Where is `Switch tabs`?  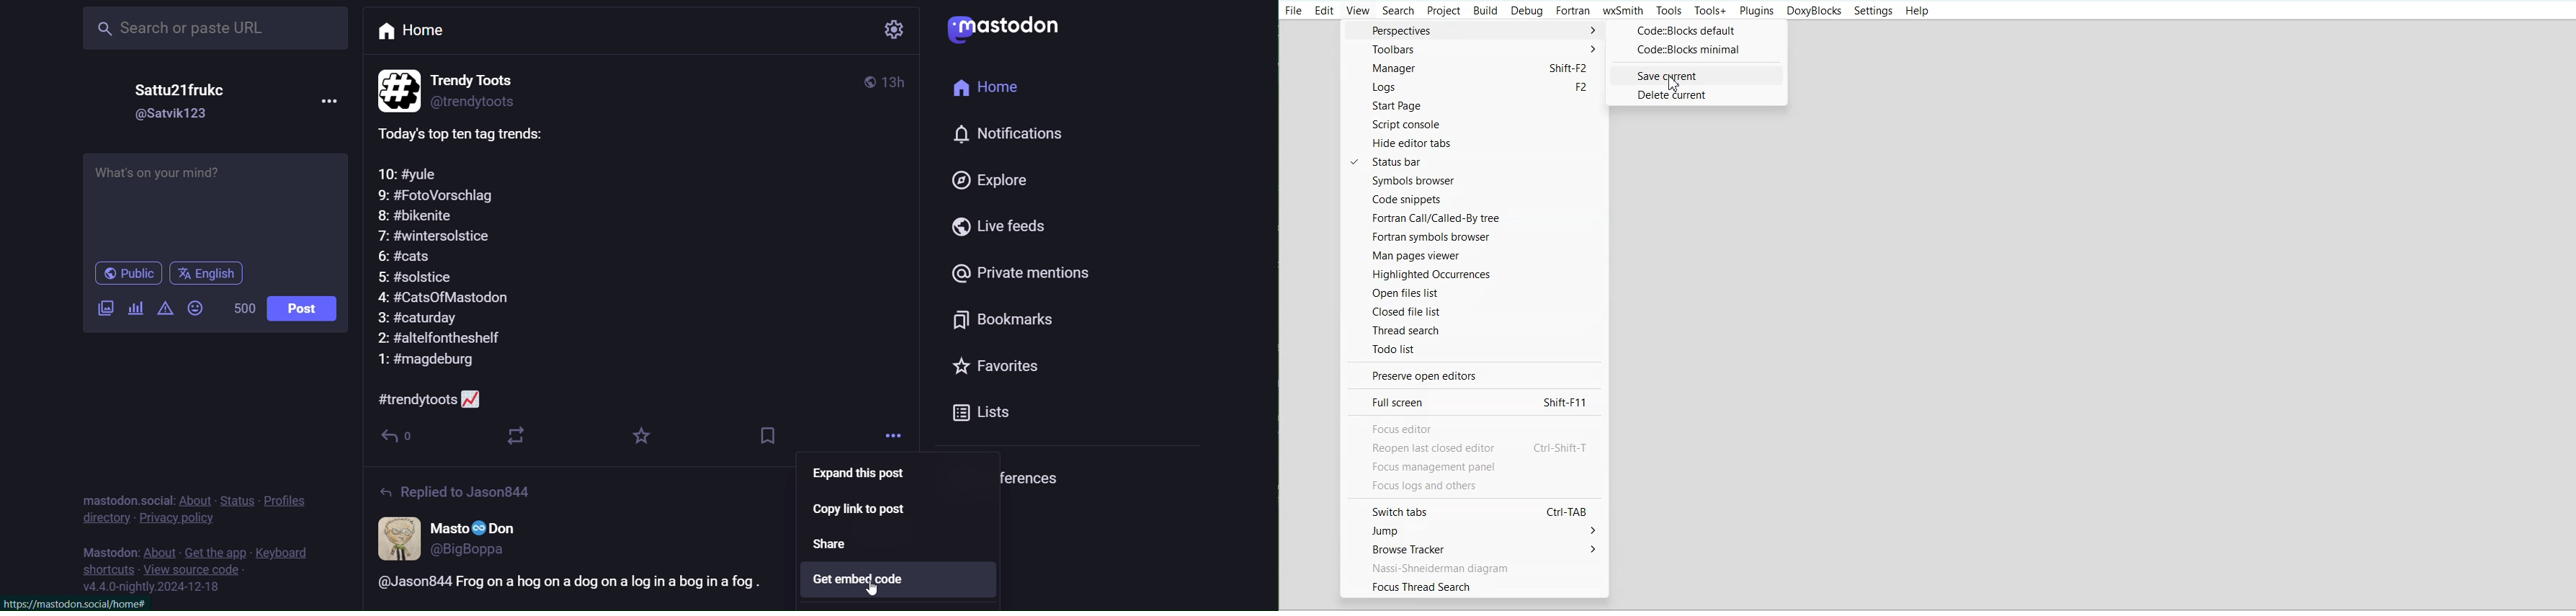
Switch tabs is located at coordinates (1477, 512).